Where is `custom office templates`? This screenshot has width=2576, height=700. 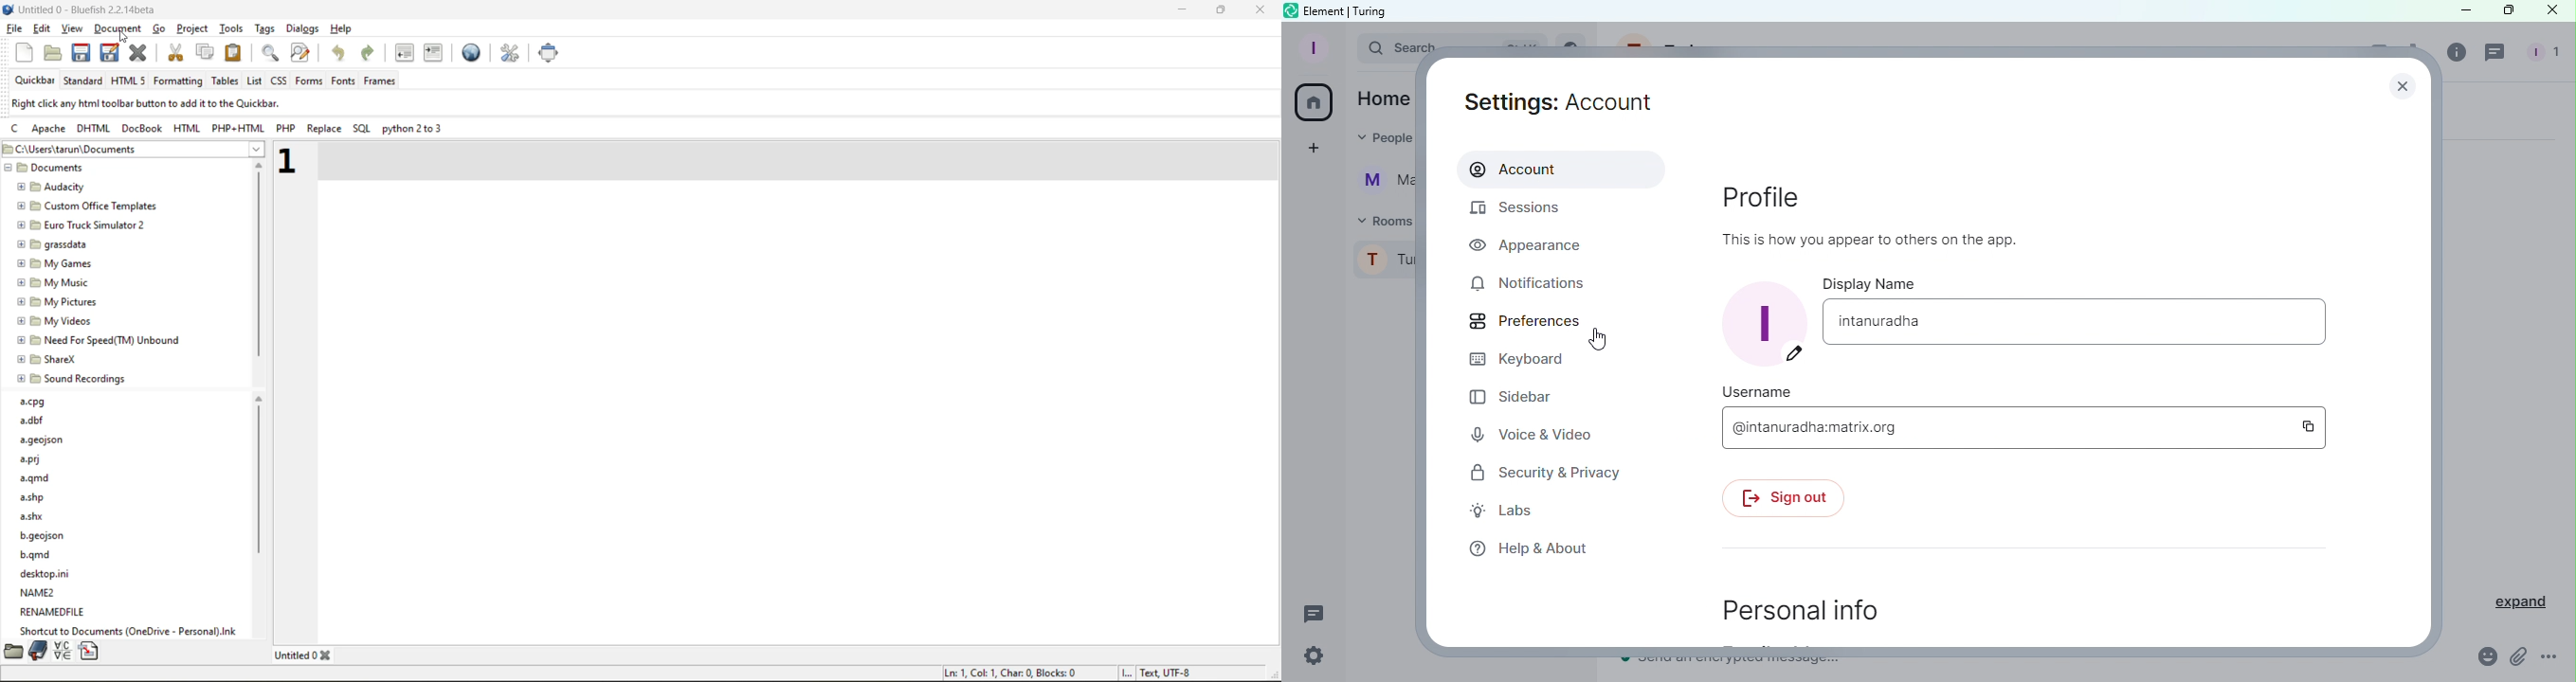 custom office templates is located at coordinates (88, 206).